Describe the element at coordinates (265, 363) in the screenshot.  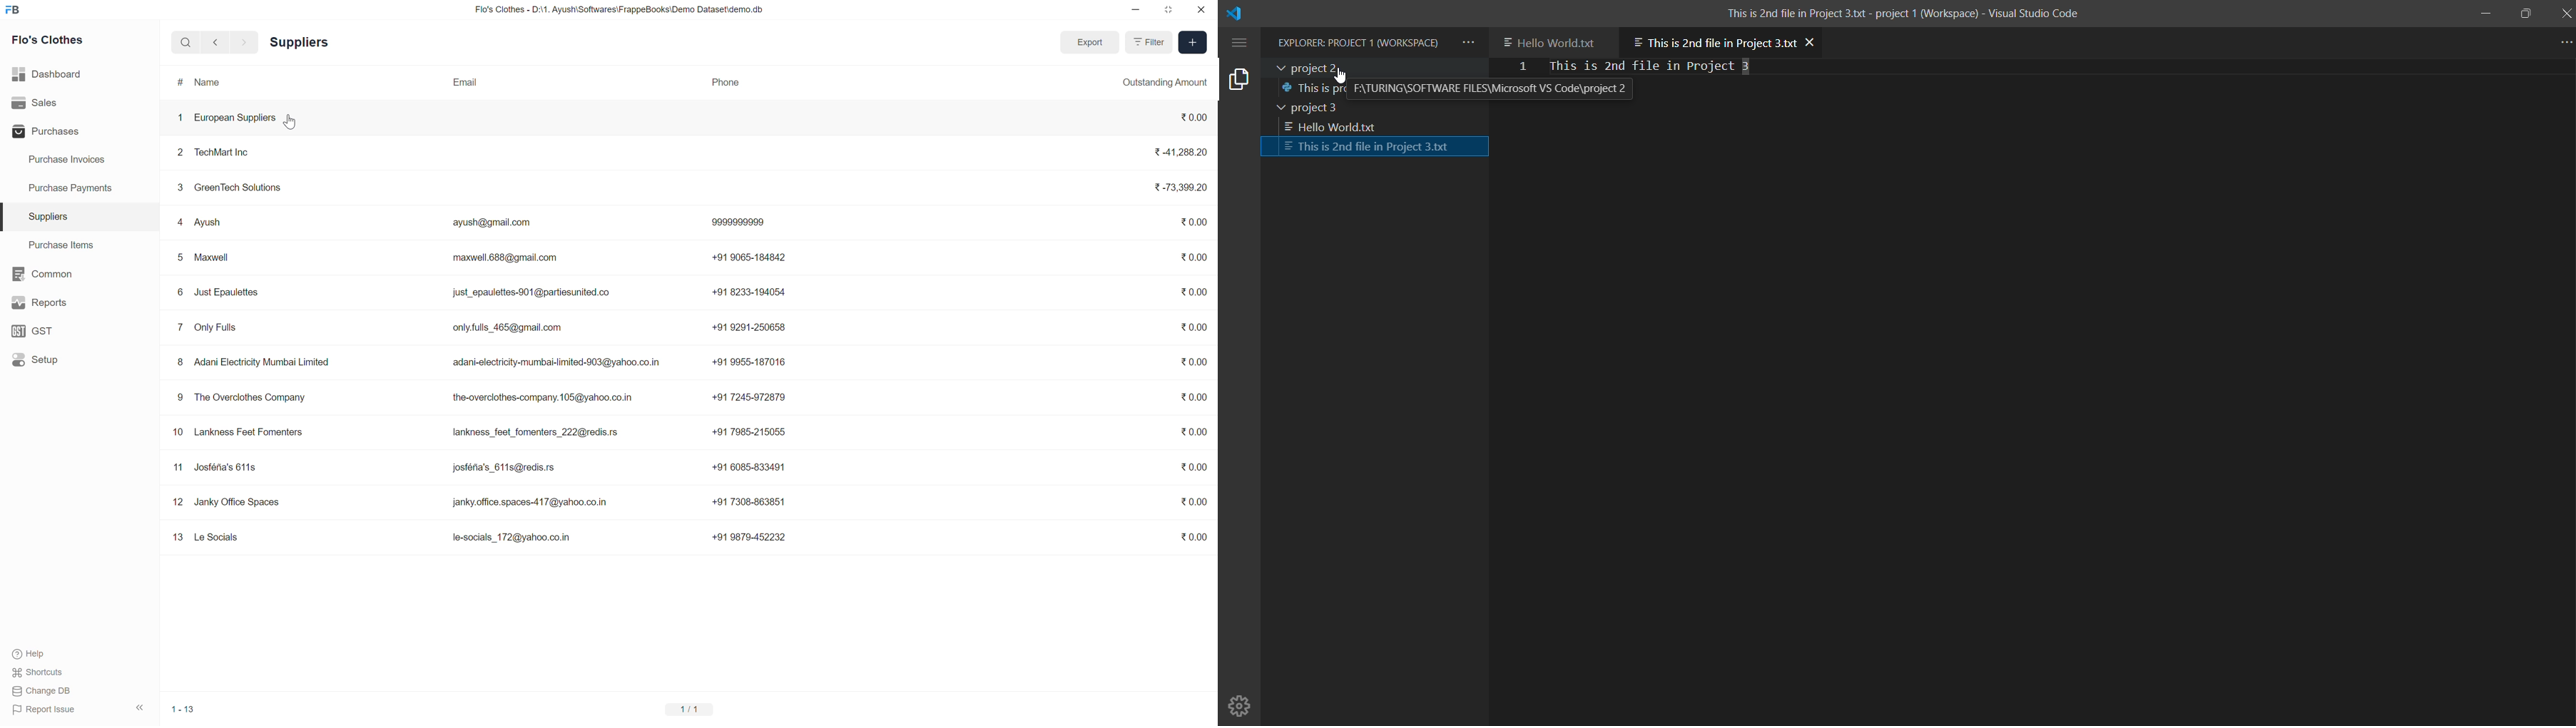
I see `Adani Electricity Mumbai Limited` at that location.